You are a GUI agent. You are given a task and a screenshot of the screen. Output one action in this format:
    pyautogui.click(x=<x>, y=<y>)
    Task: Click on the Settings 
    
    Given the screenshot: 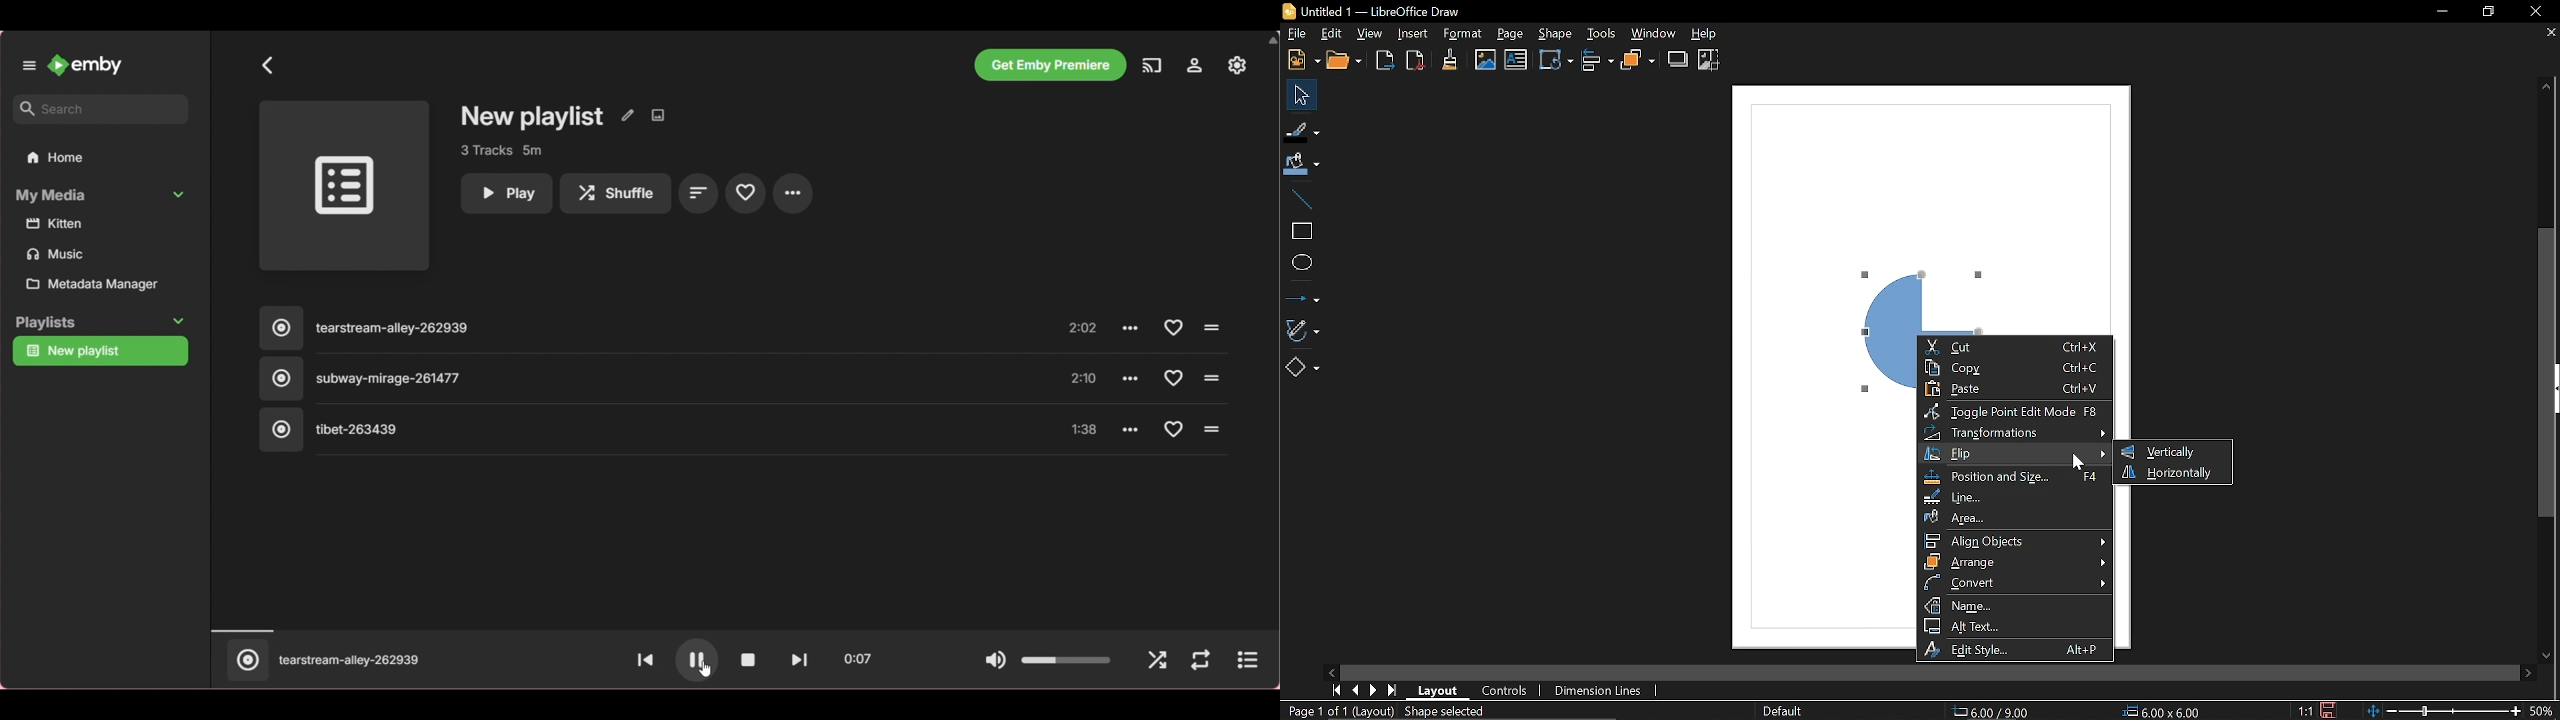 What is the action you would take?
    pyautogui.click(x=1194, y=65)
    